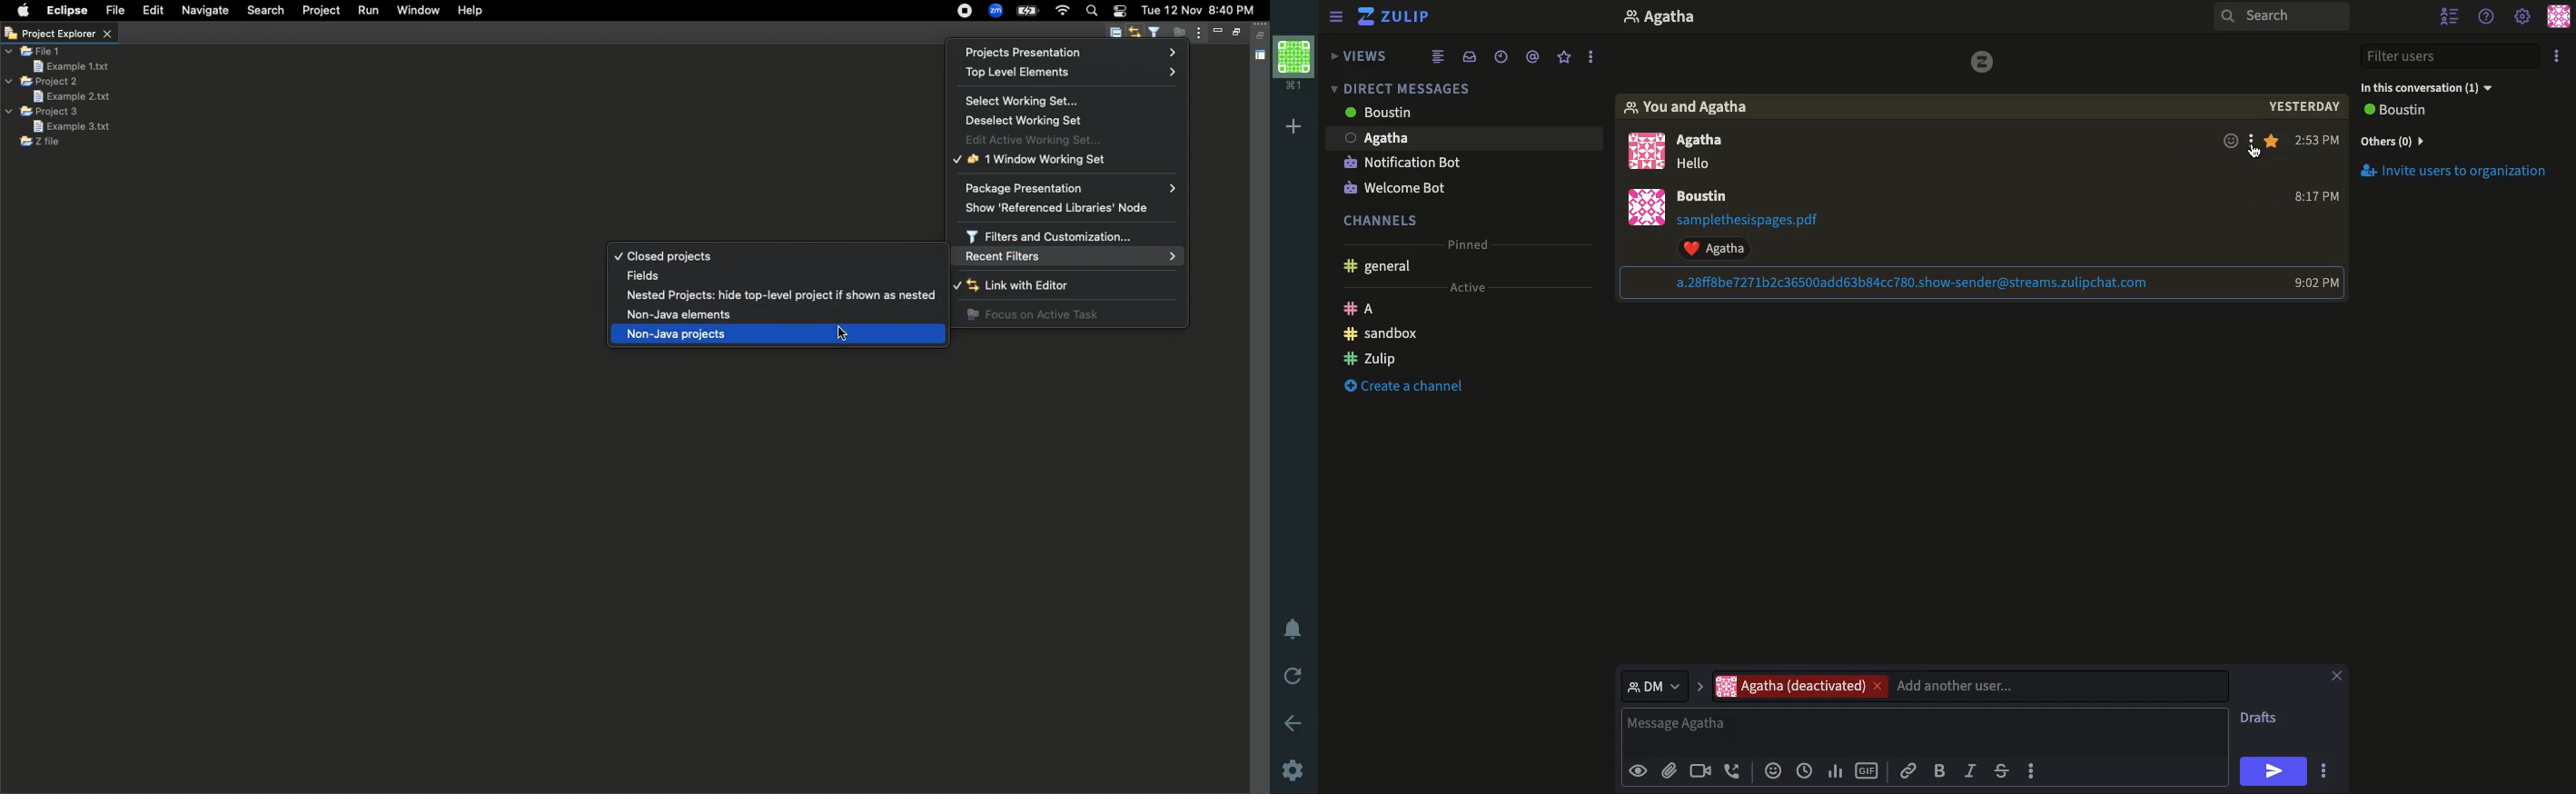 The image size is (2576, 812). Describe the element at coordinates (1469, 55) in the screenshot. I see `Inbox` at that location.